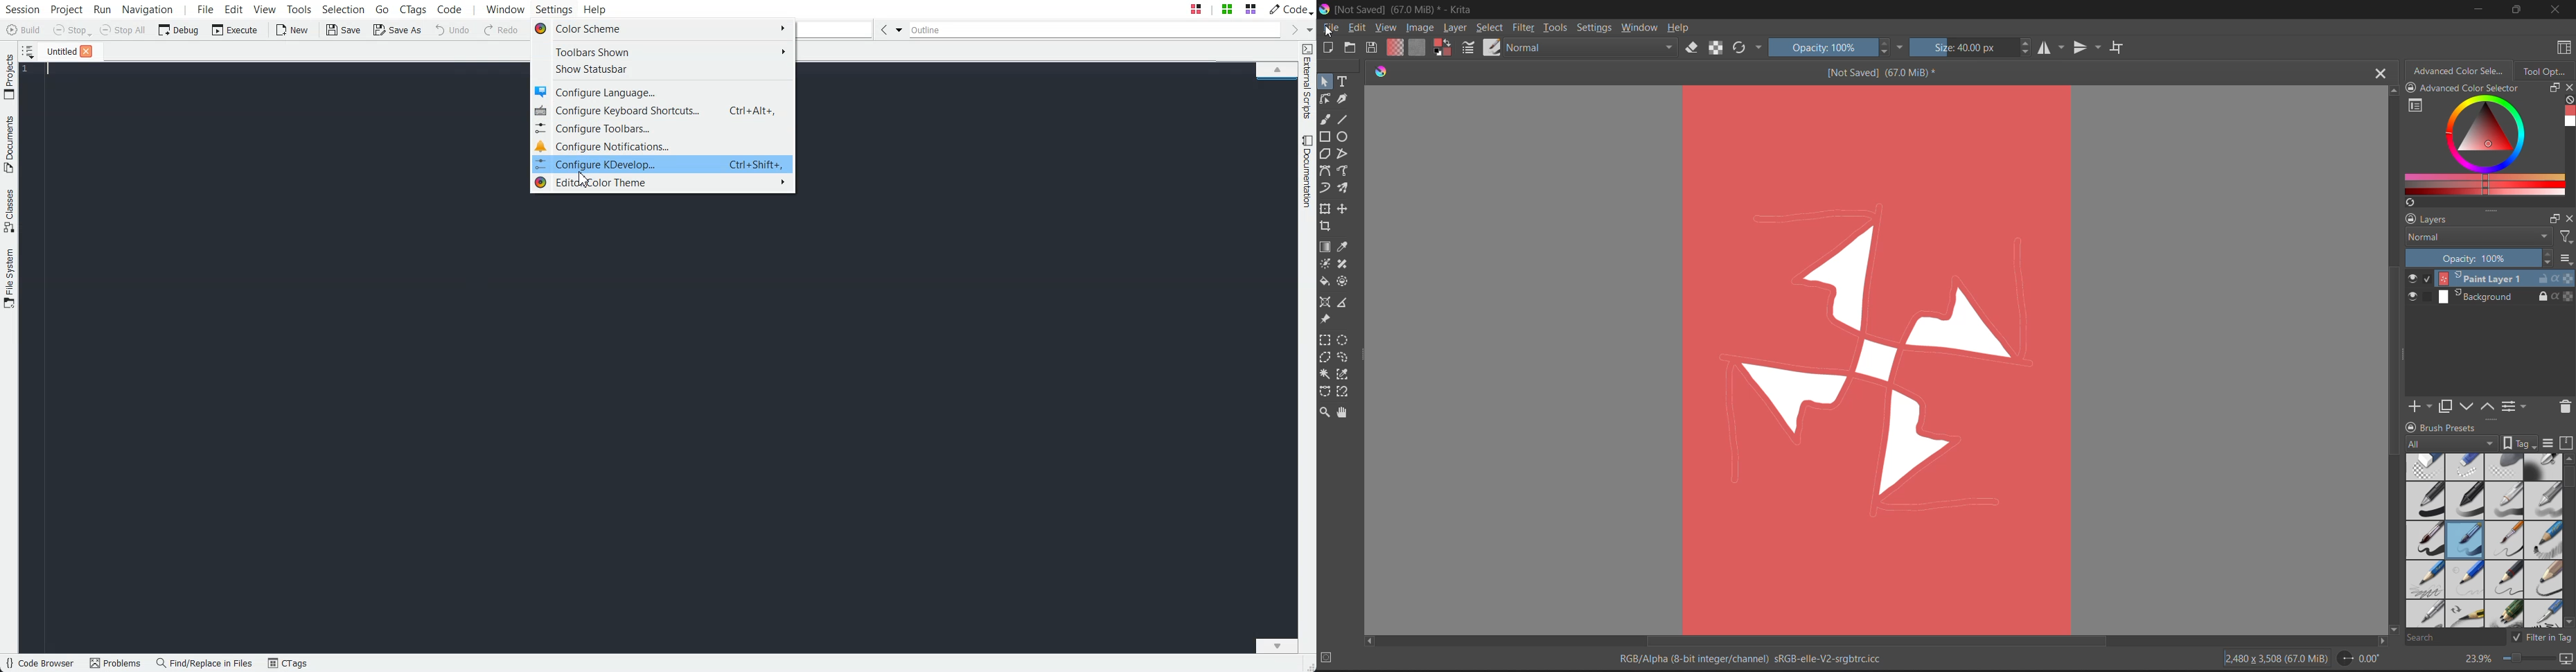 This screenshot has height=672, width=2576. I want to click on tools, so click(1344, 137).